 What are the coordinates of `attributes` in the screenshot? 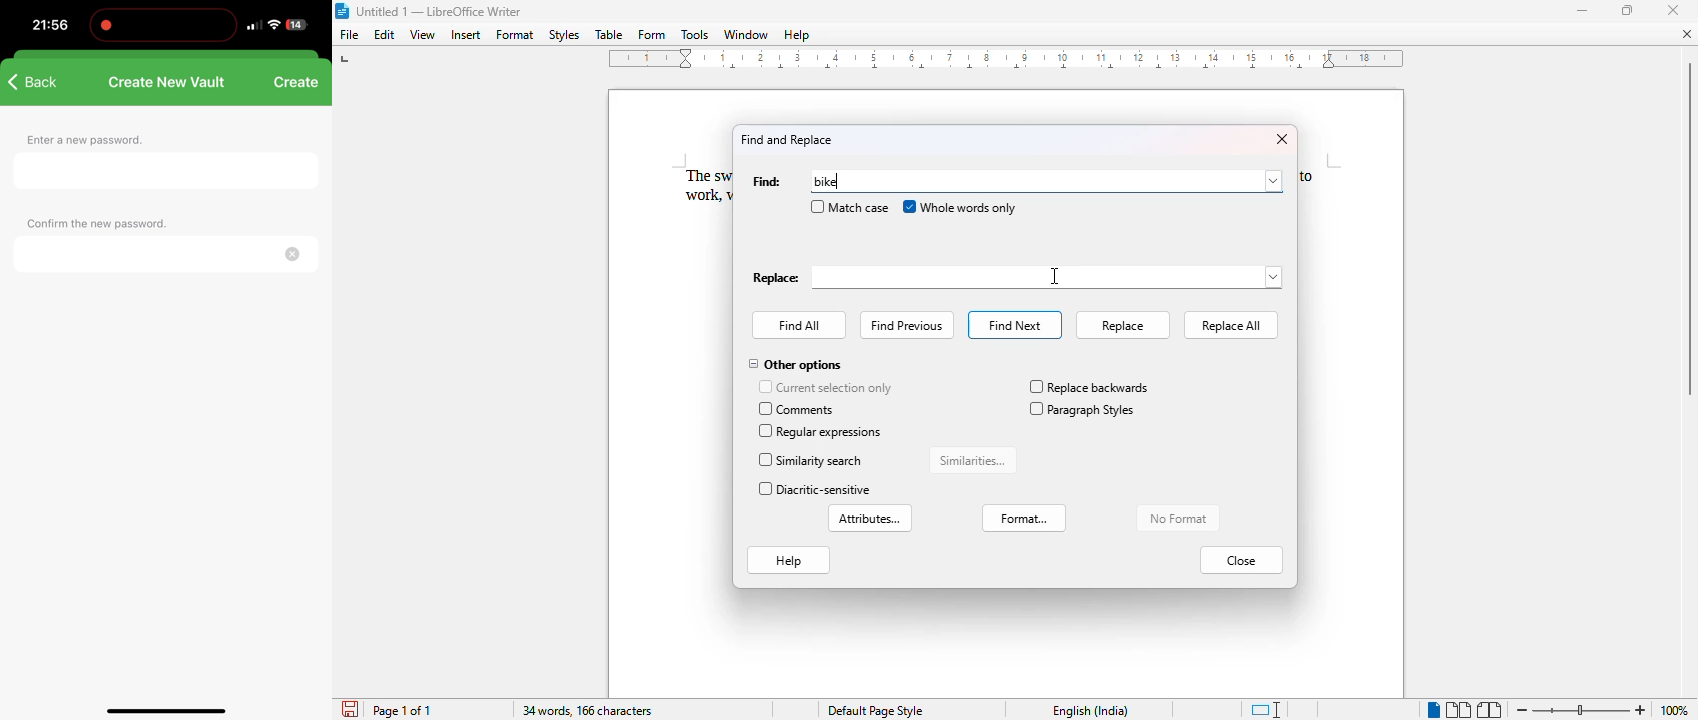 It's located at (872, 518).